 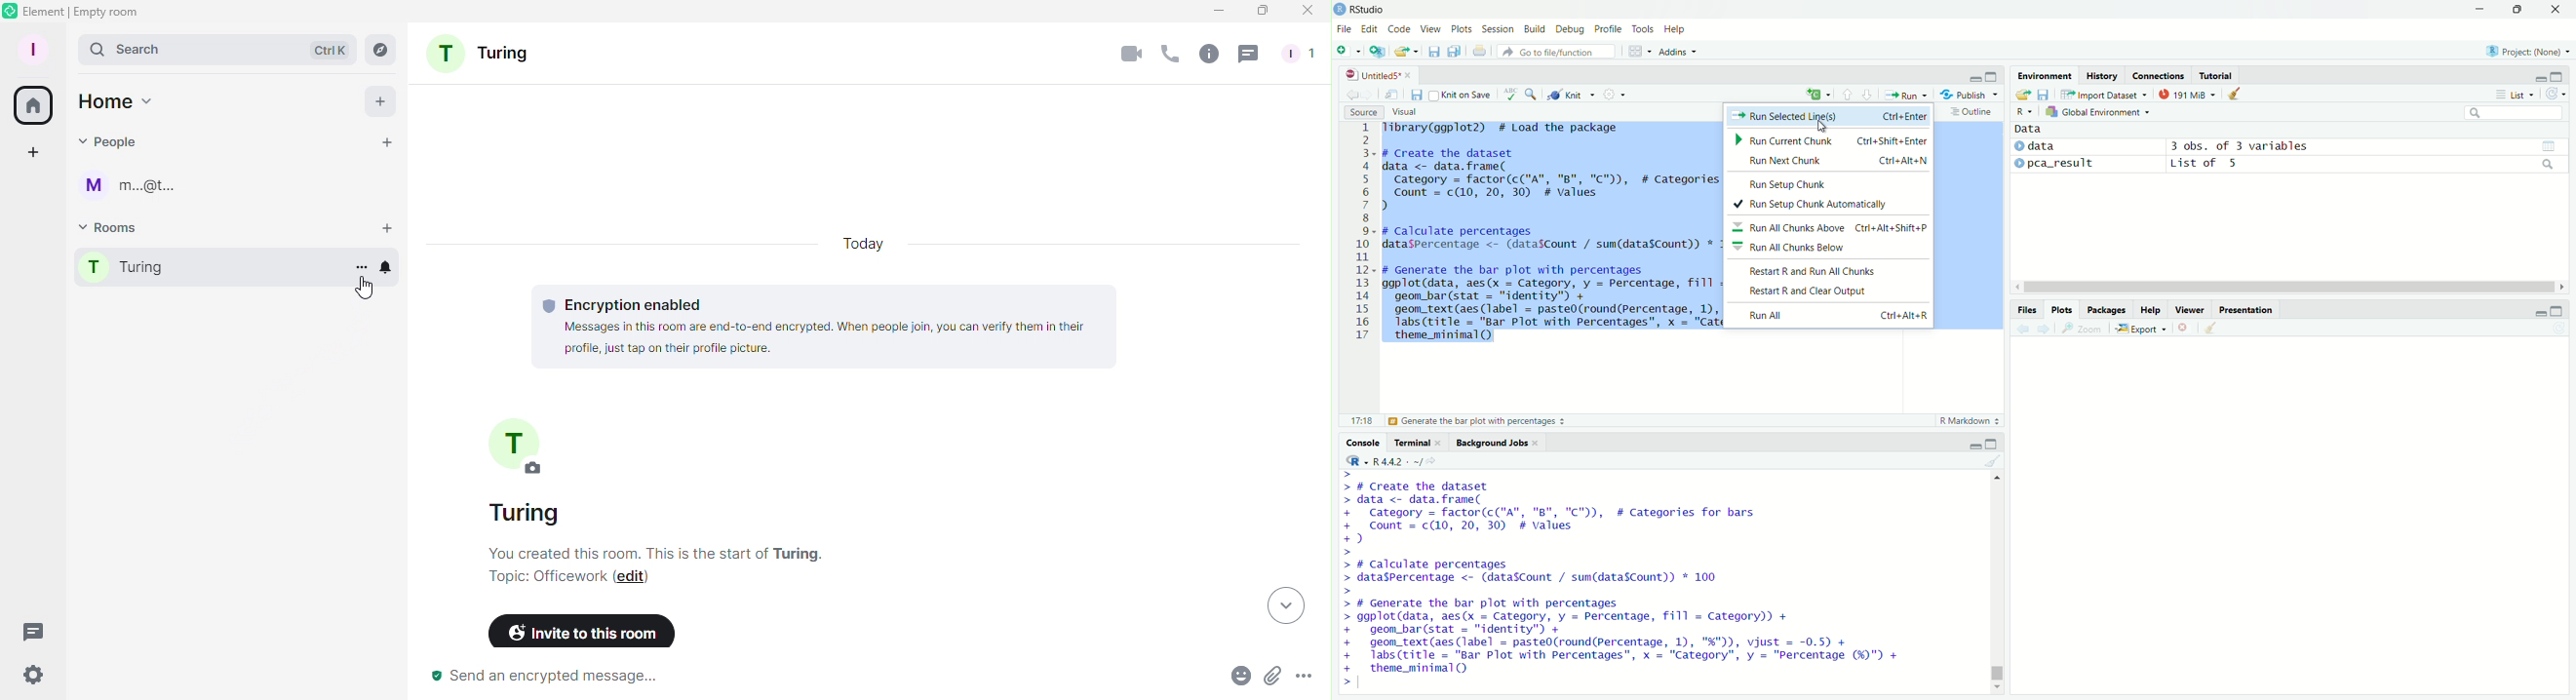 I want to click on Account, so click(x=38, y=47).